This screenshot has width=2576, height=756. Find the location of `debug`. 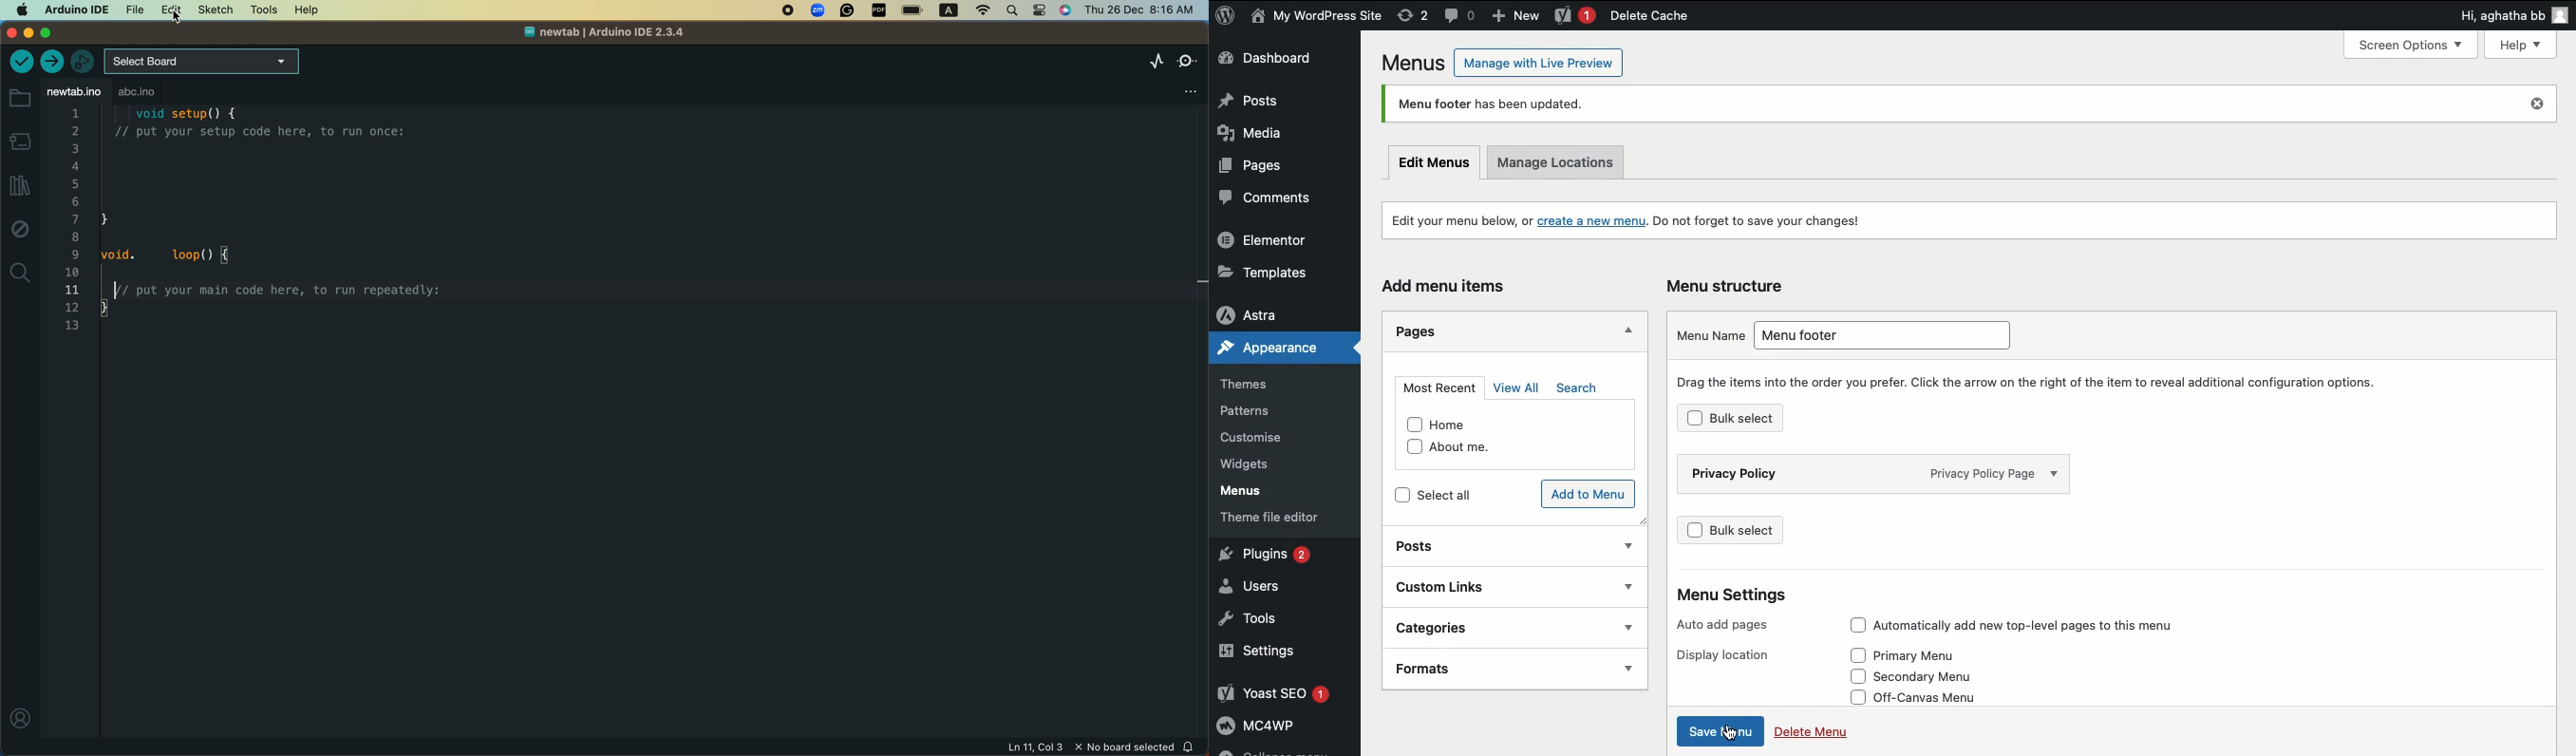

debug is located at coordinates (20, 231).